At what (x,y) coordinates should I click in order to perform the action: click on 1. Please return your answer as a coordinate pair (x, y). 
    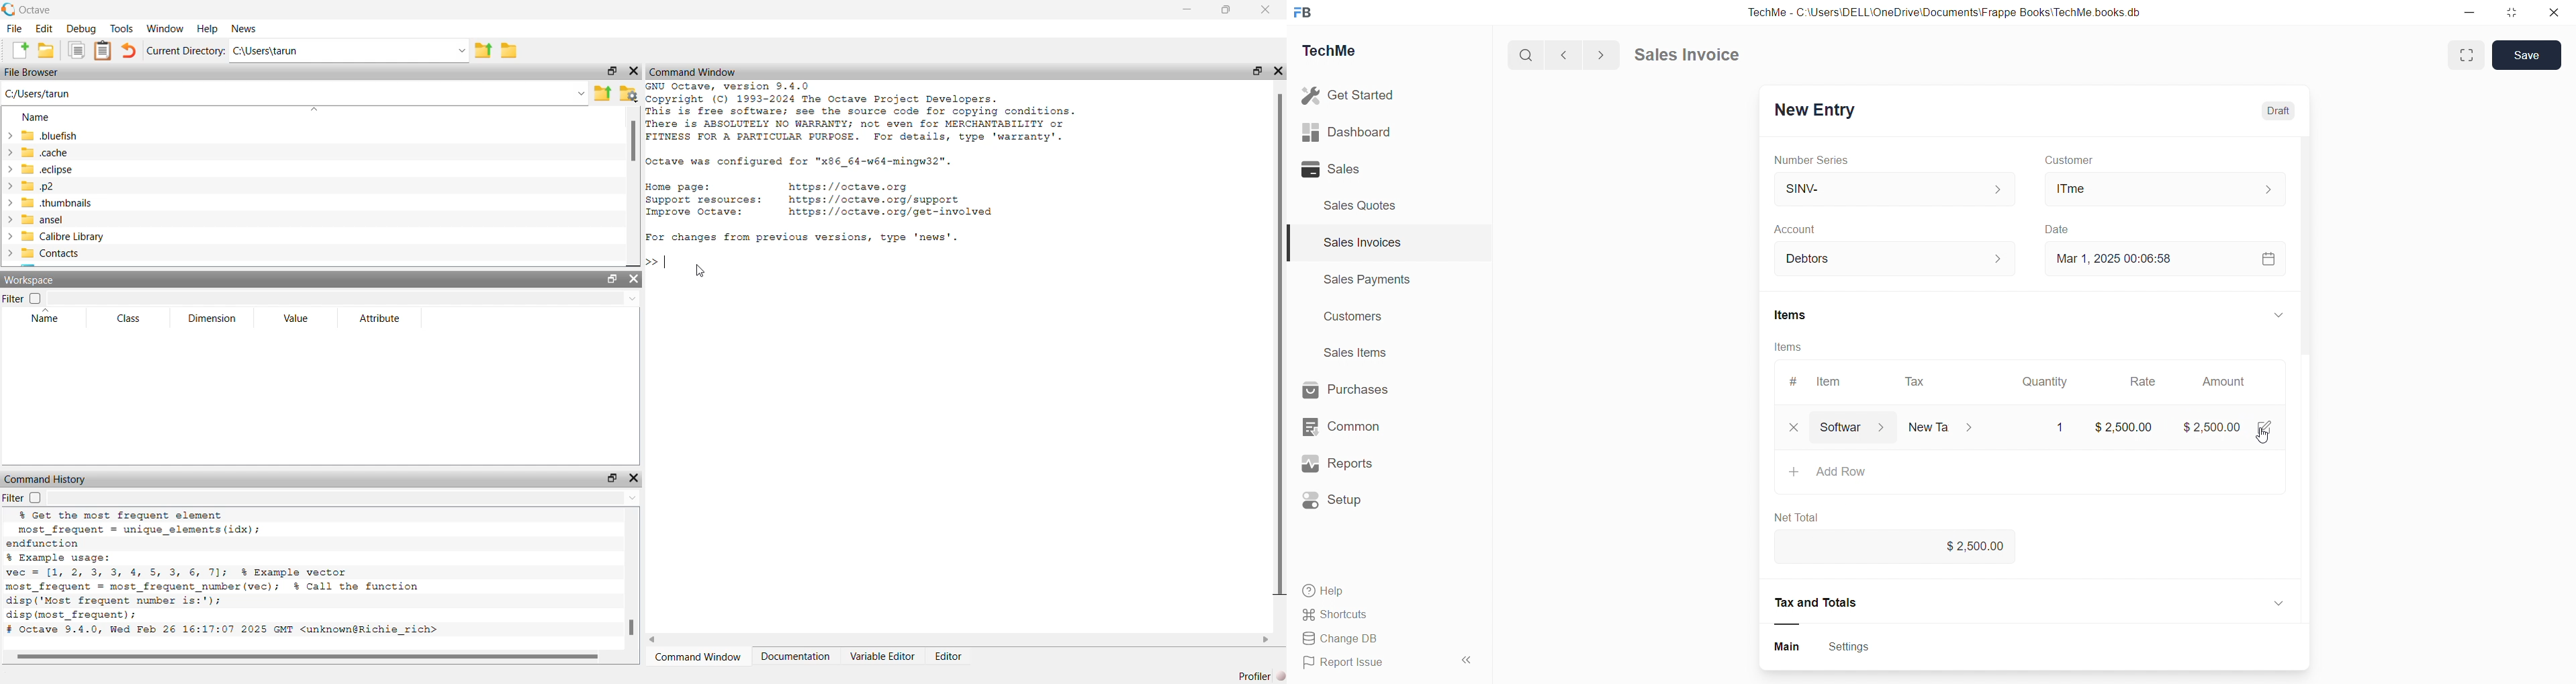
    Looking at the image, I should click on (2057, 423).